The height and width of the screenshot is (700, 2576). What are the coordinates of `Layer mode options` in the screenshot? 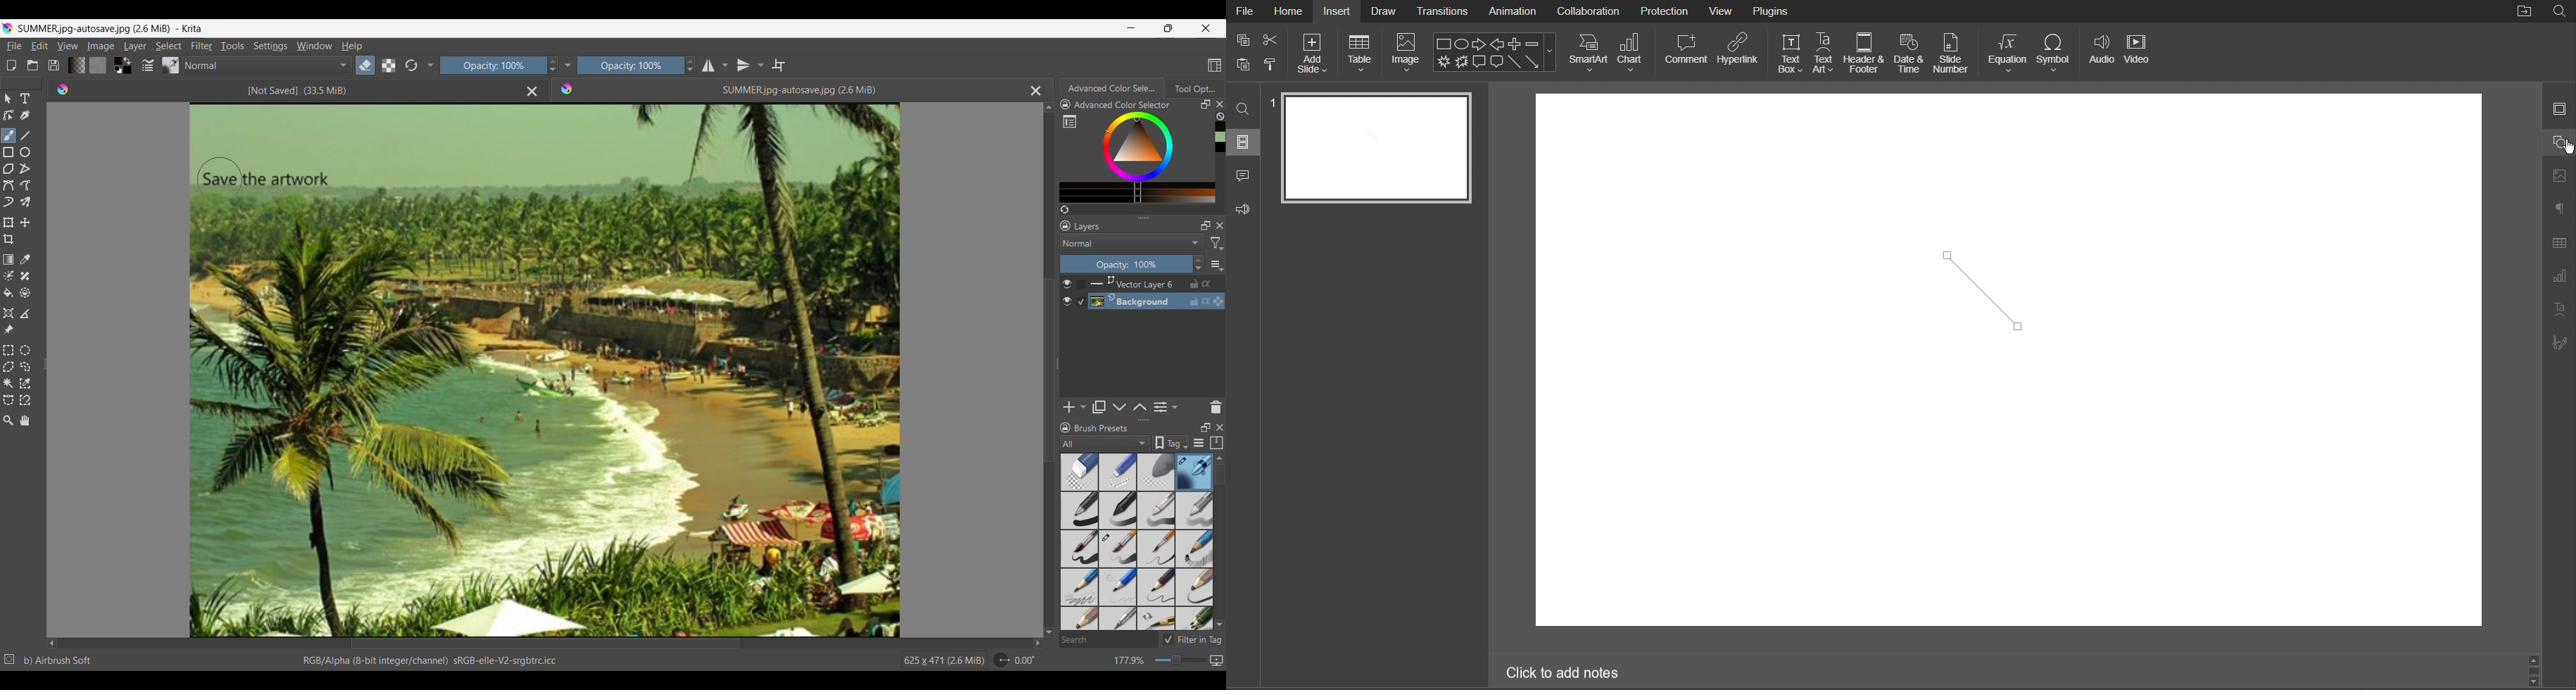 It's located at (1132, 243).